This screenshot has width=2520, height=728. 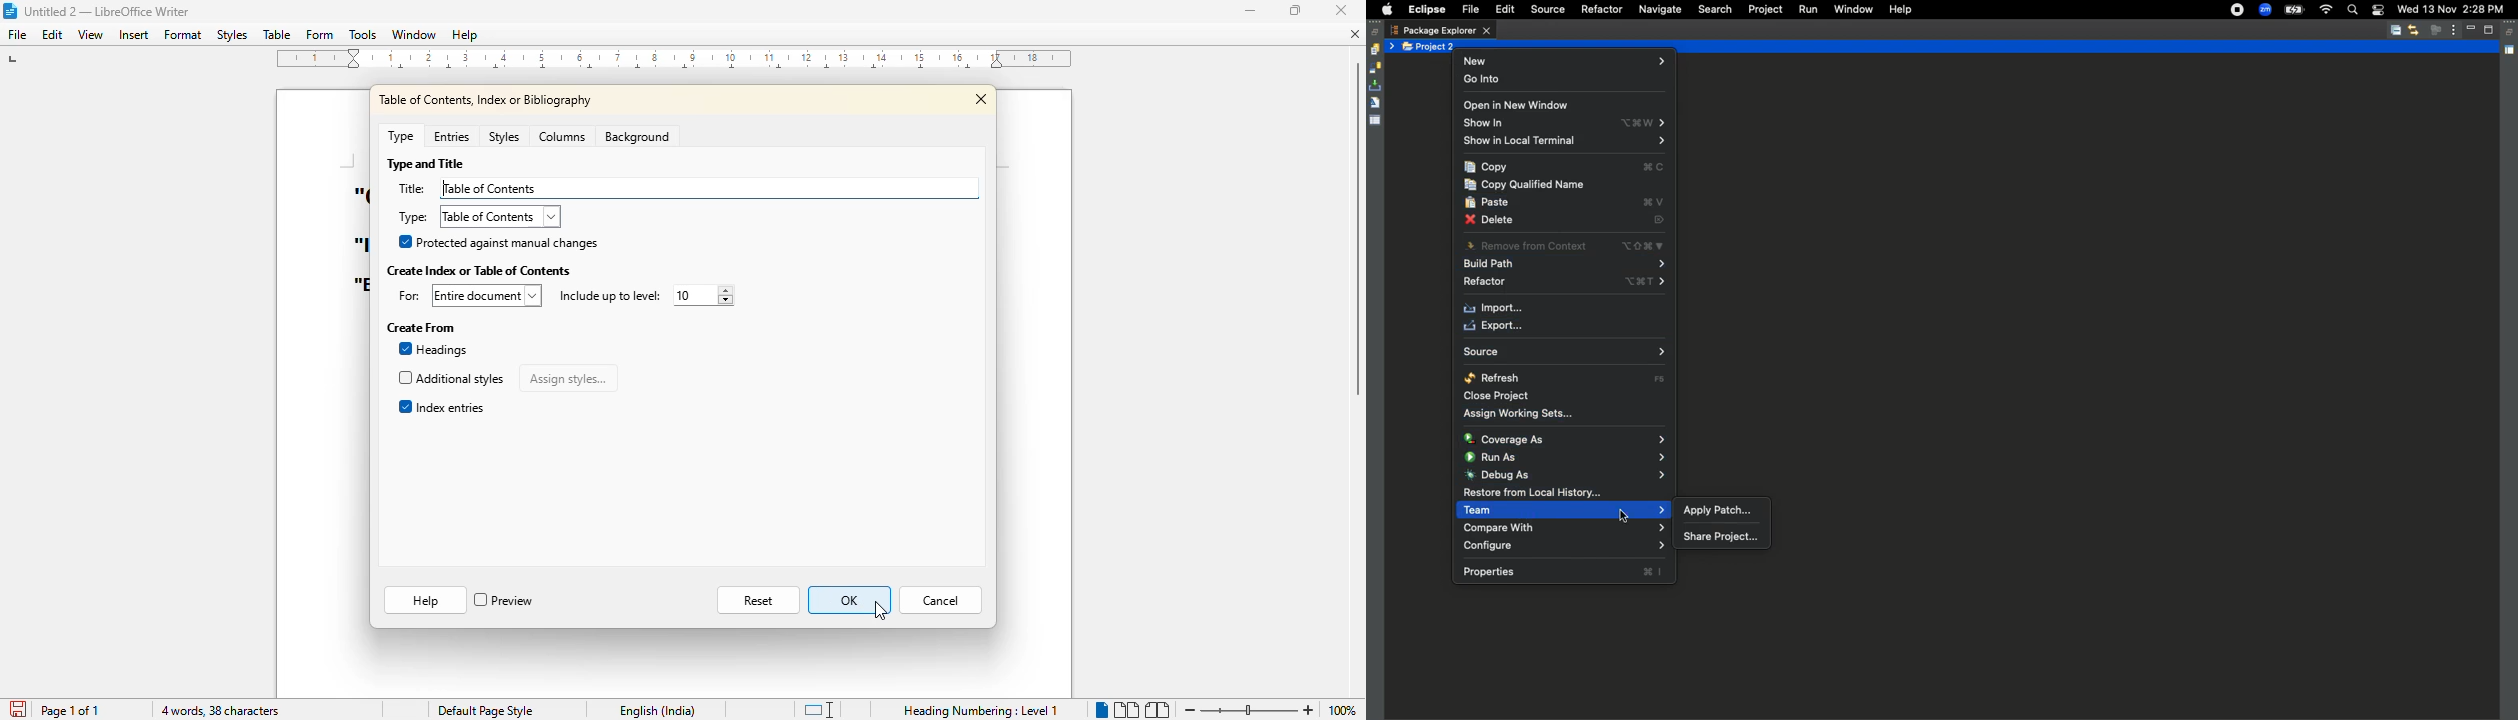 I want to click on view, so click(x=90, y=35).